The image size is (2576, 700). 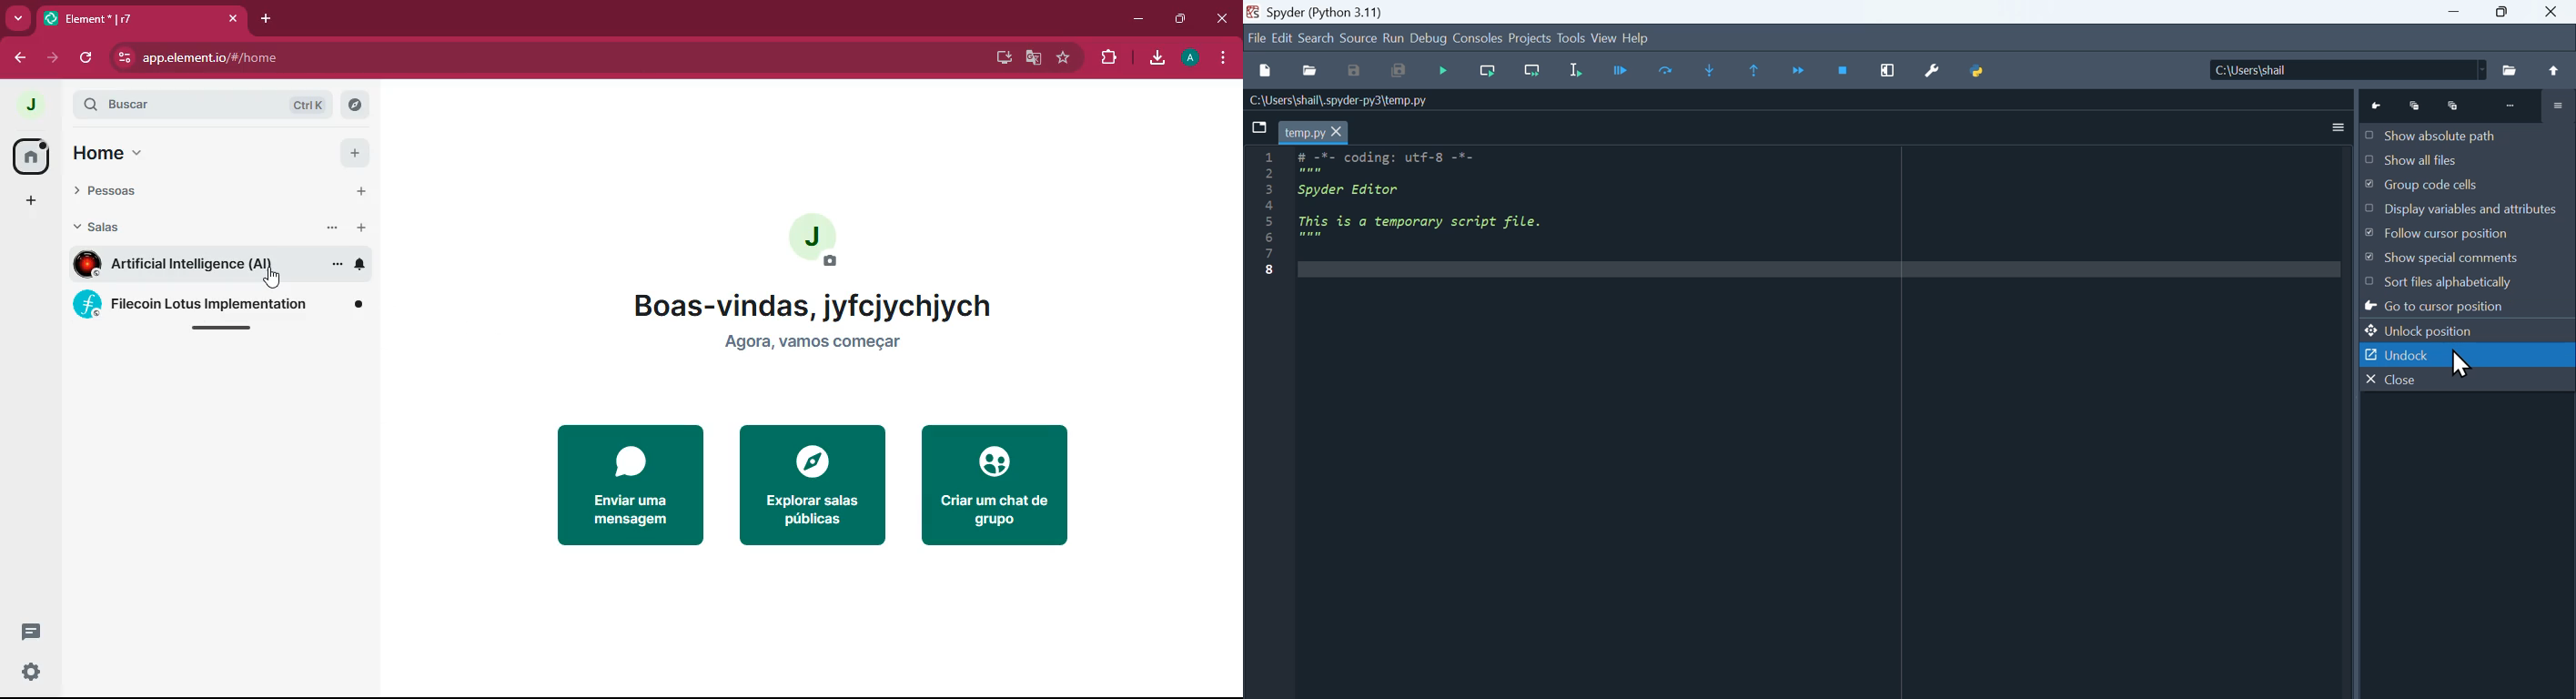 What do you see at coordinates (1572, 36) in the screenshot?
I see `Tools` at bounding box center [1572, 36].